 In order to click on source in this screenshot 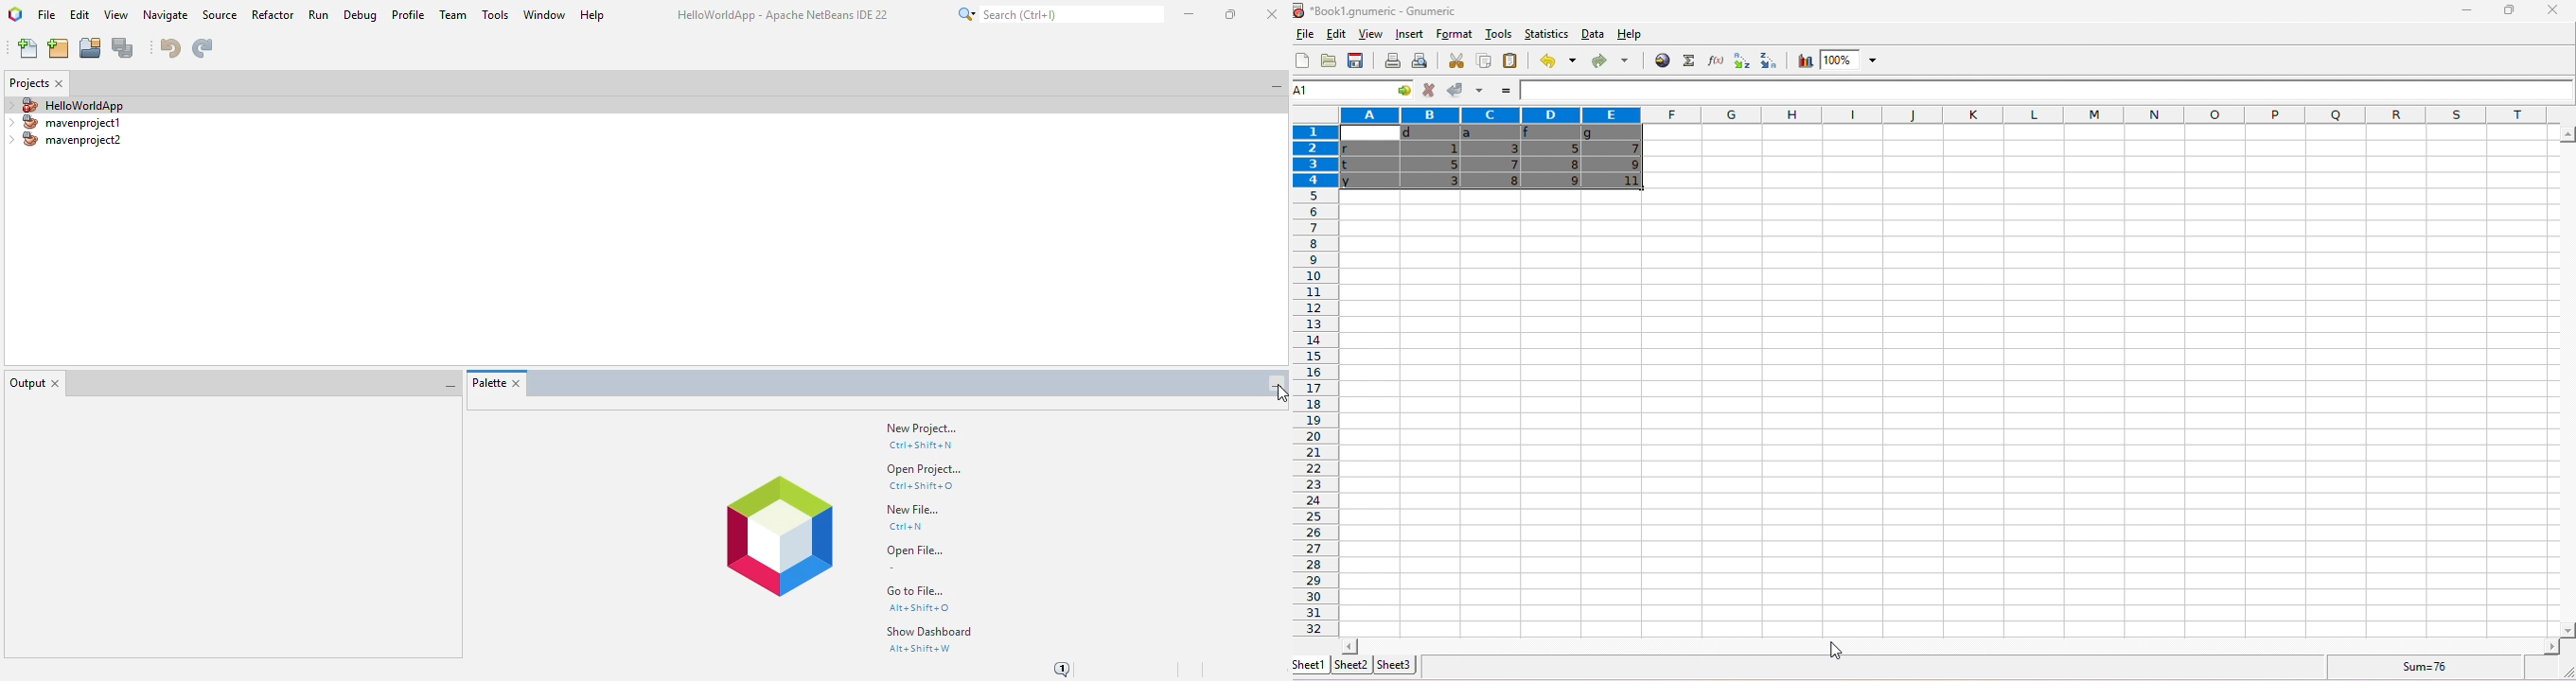, I will do `click(221, 15)`.